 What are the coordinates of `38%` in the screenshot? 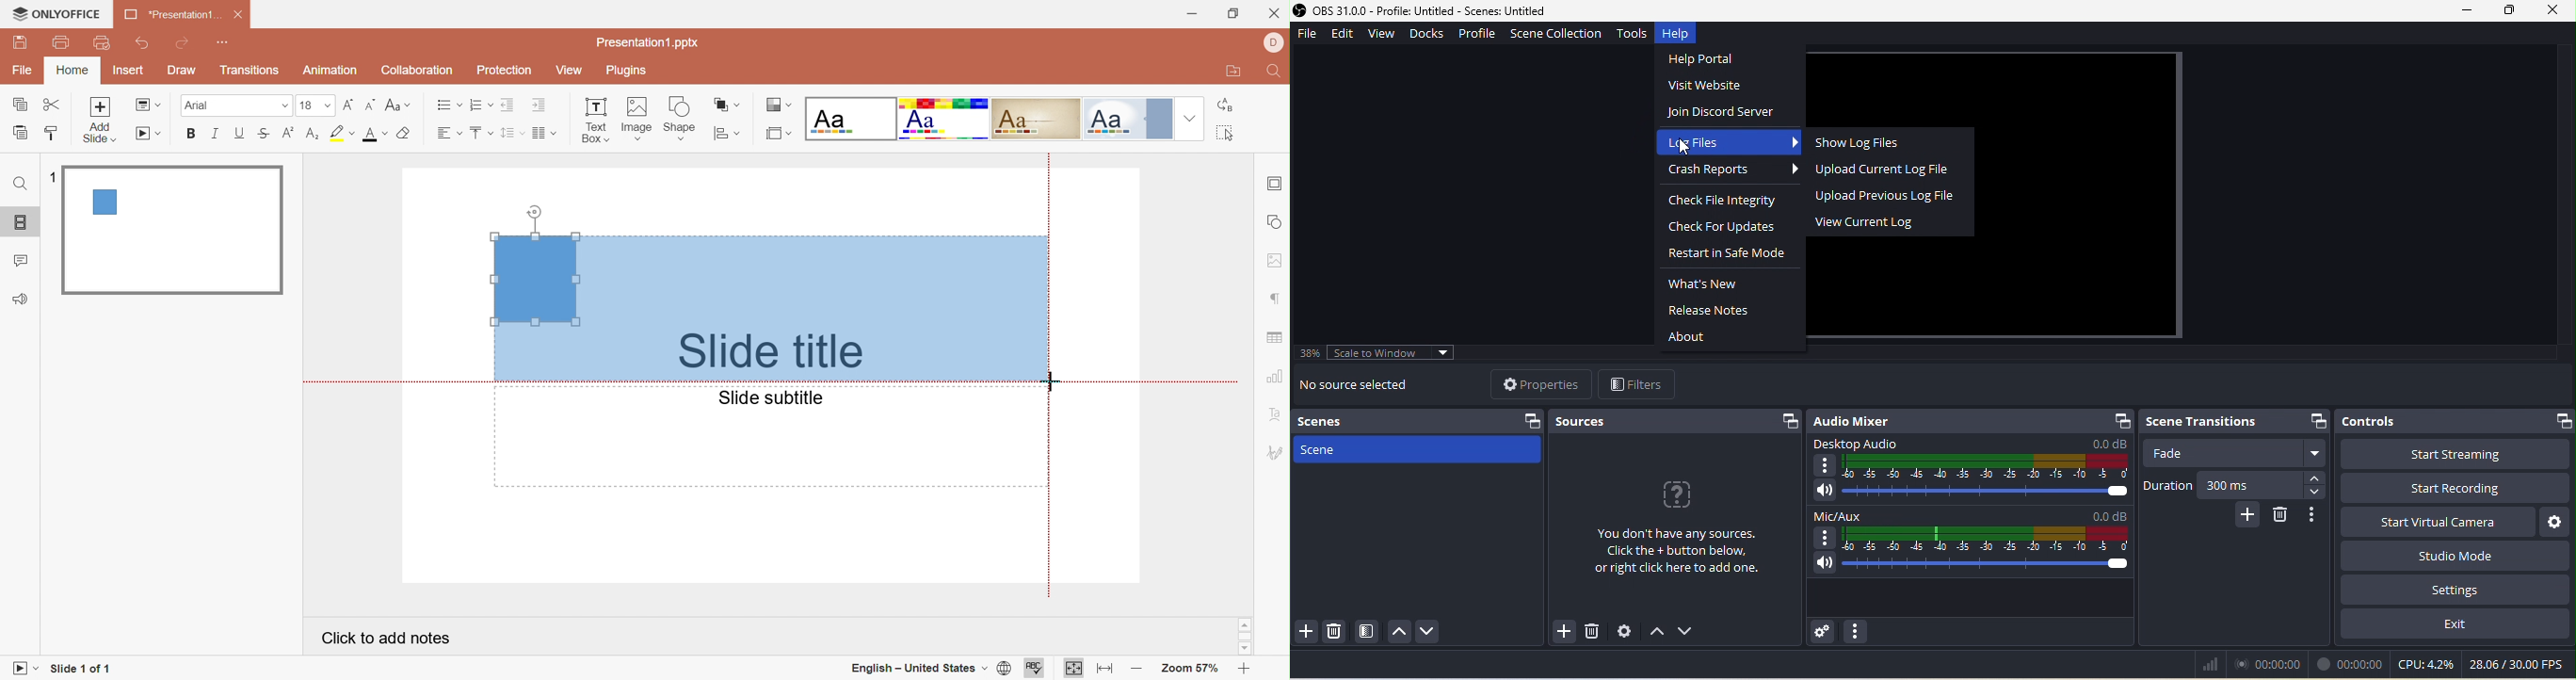 It's located at (1312, 353).